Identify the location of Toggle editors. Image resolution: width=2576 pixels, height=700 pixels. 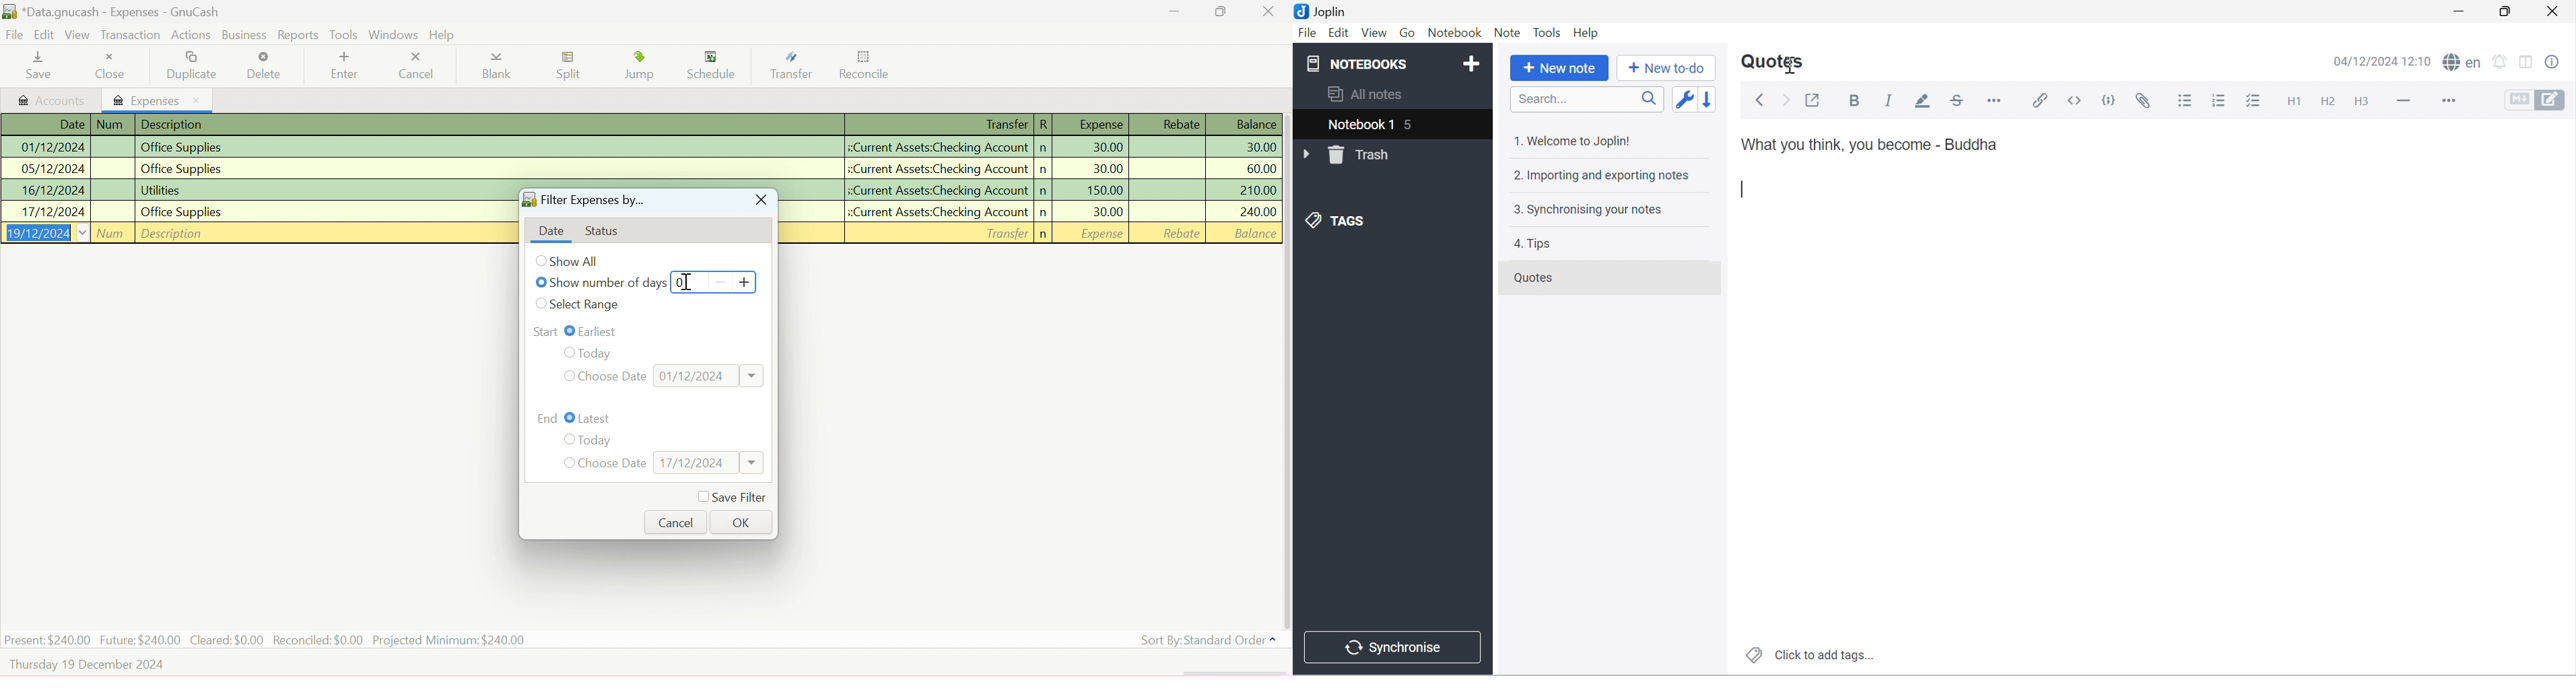
(2539, 101).